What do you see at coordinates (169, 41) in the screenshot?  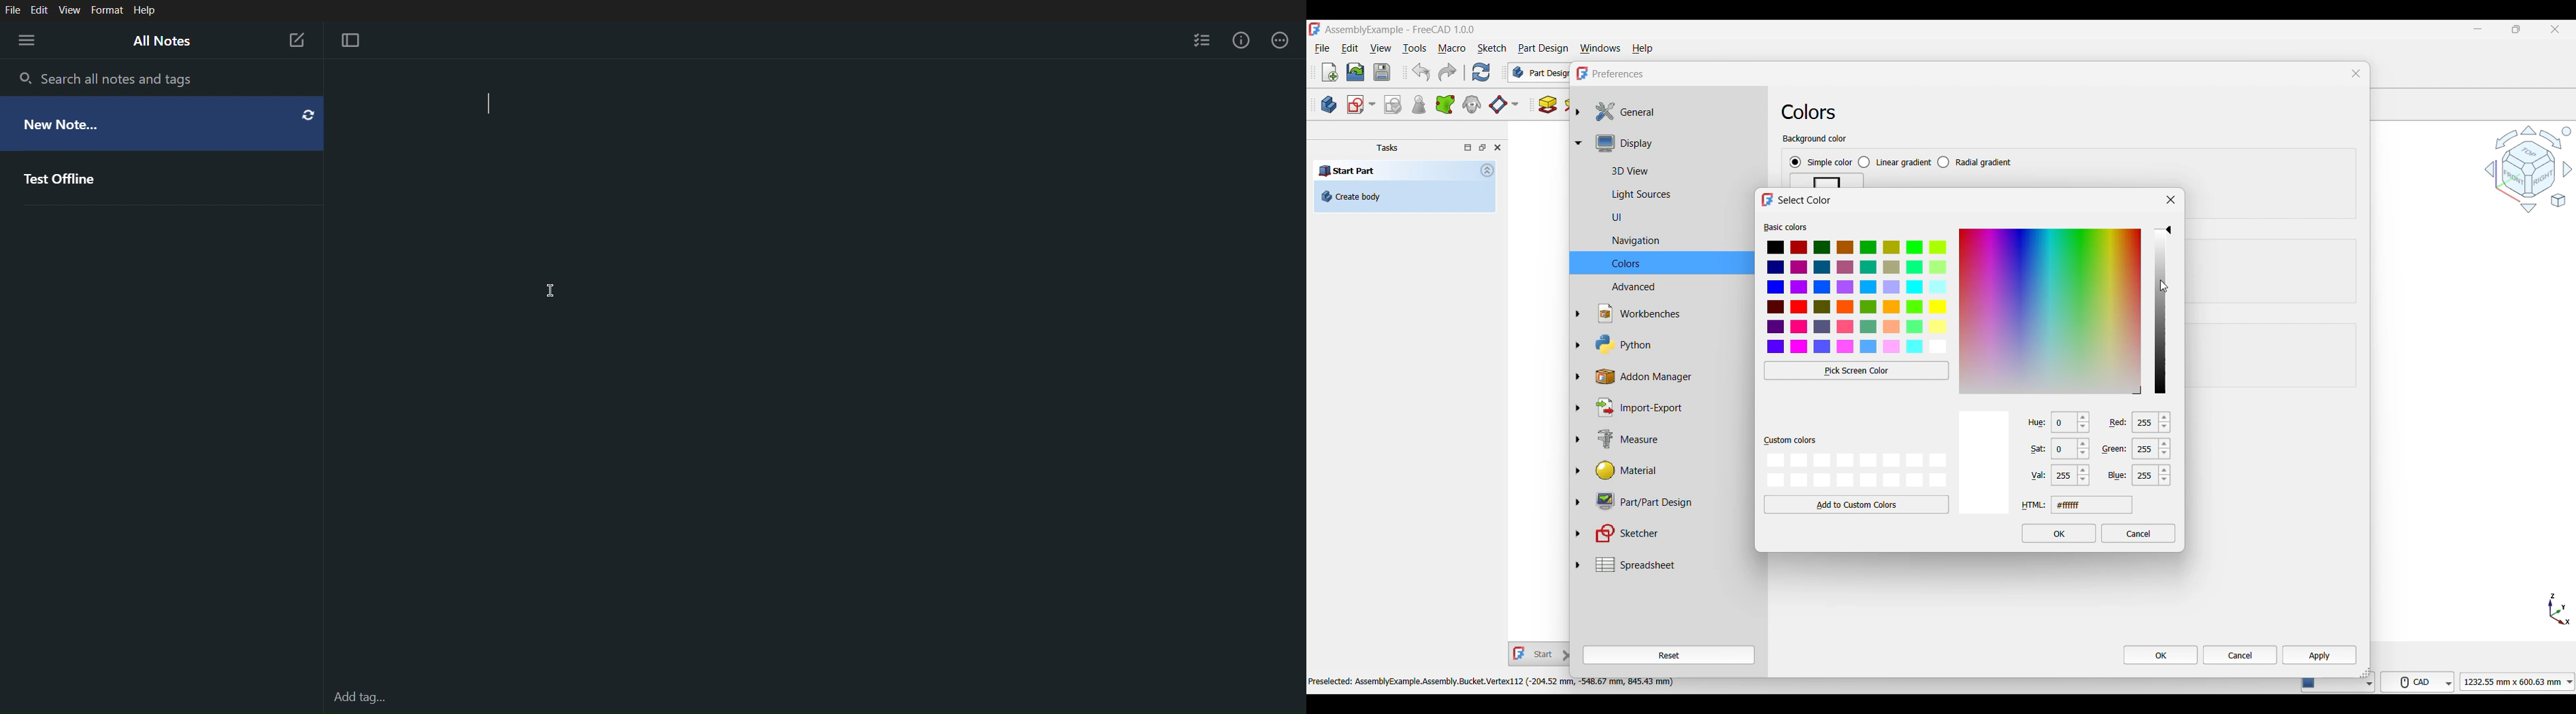 I see `All Notes` at bounding box center [169, 41].